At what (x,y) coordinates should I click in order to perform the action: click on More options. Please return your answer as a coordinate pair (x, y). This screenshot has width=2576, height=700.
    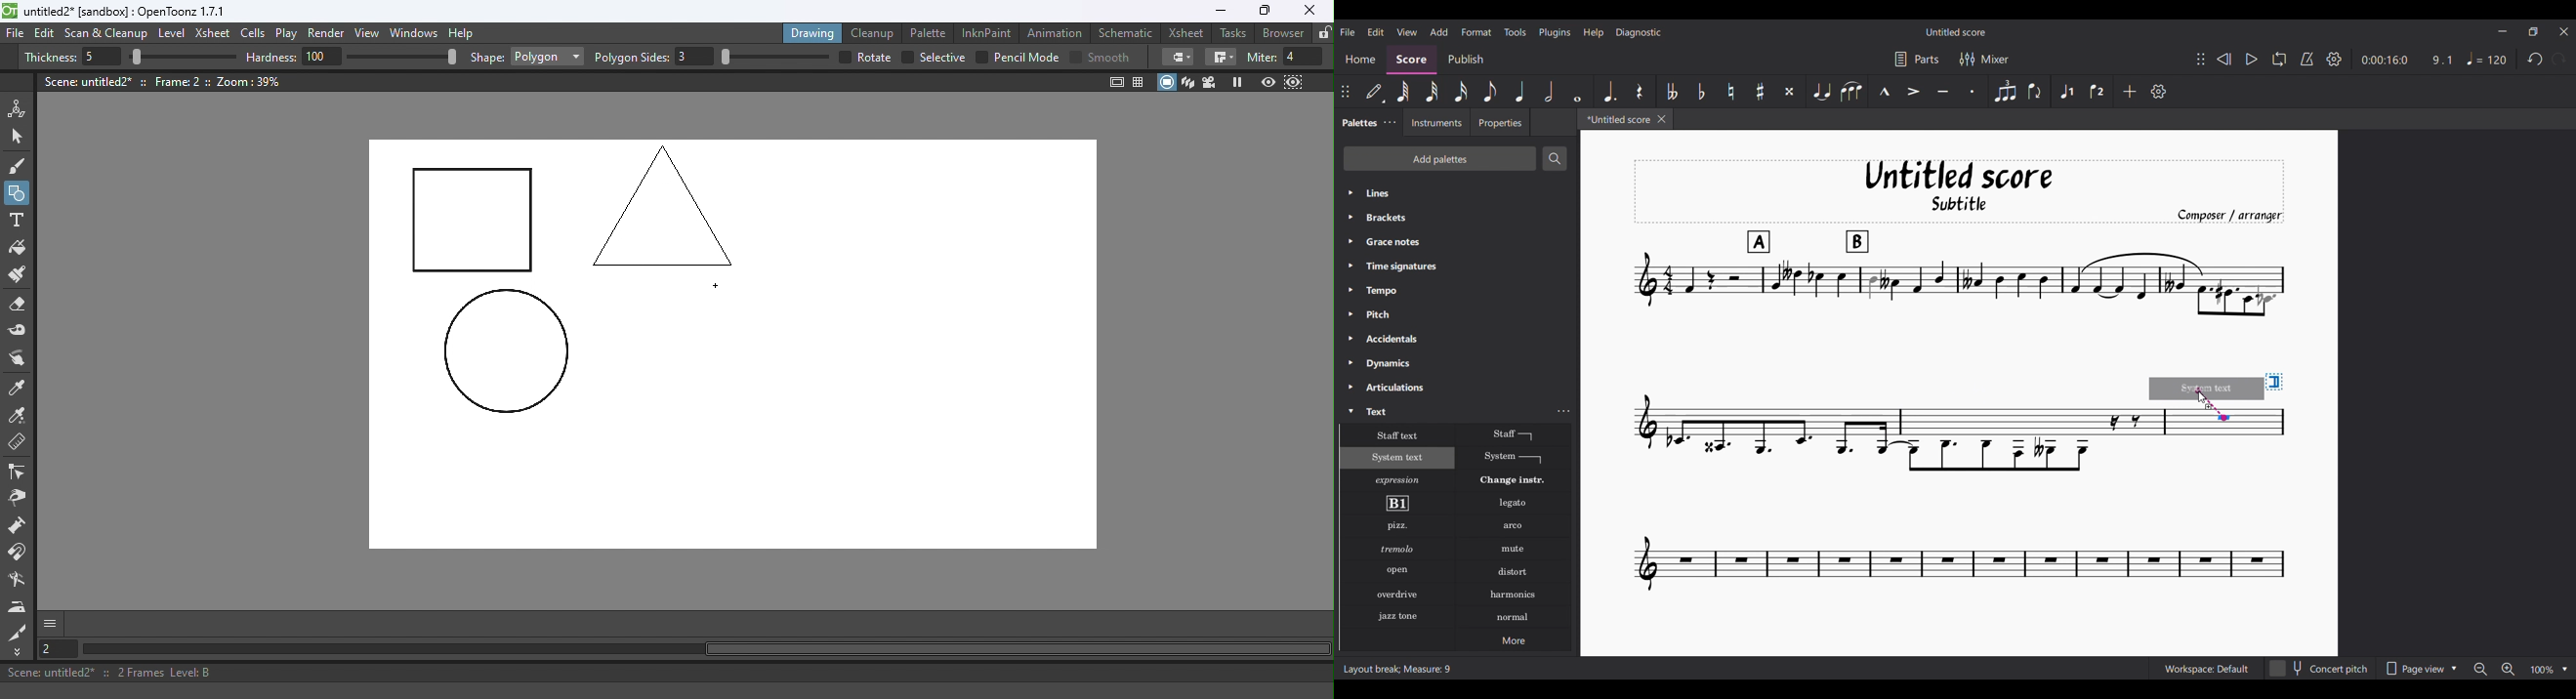
    Looking at the image, I should click on (1513, 639).